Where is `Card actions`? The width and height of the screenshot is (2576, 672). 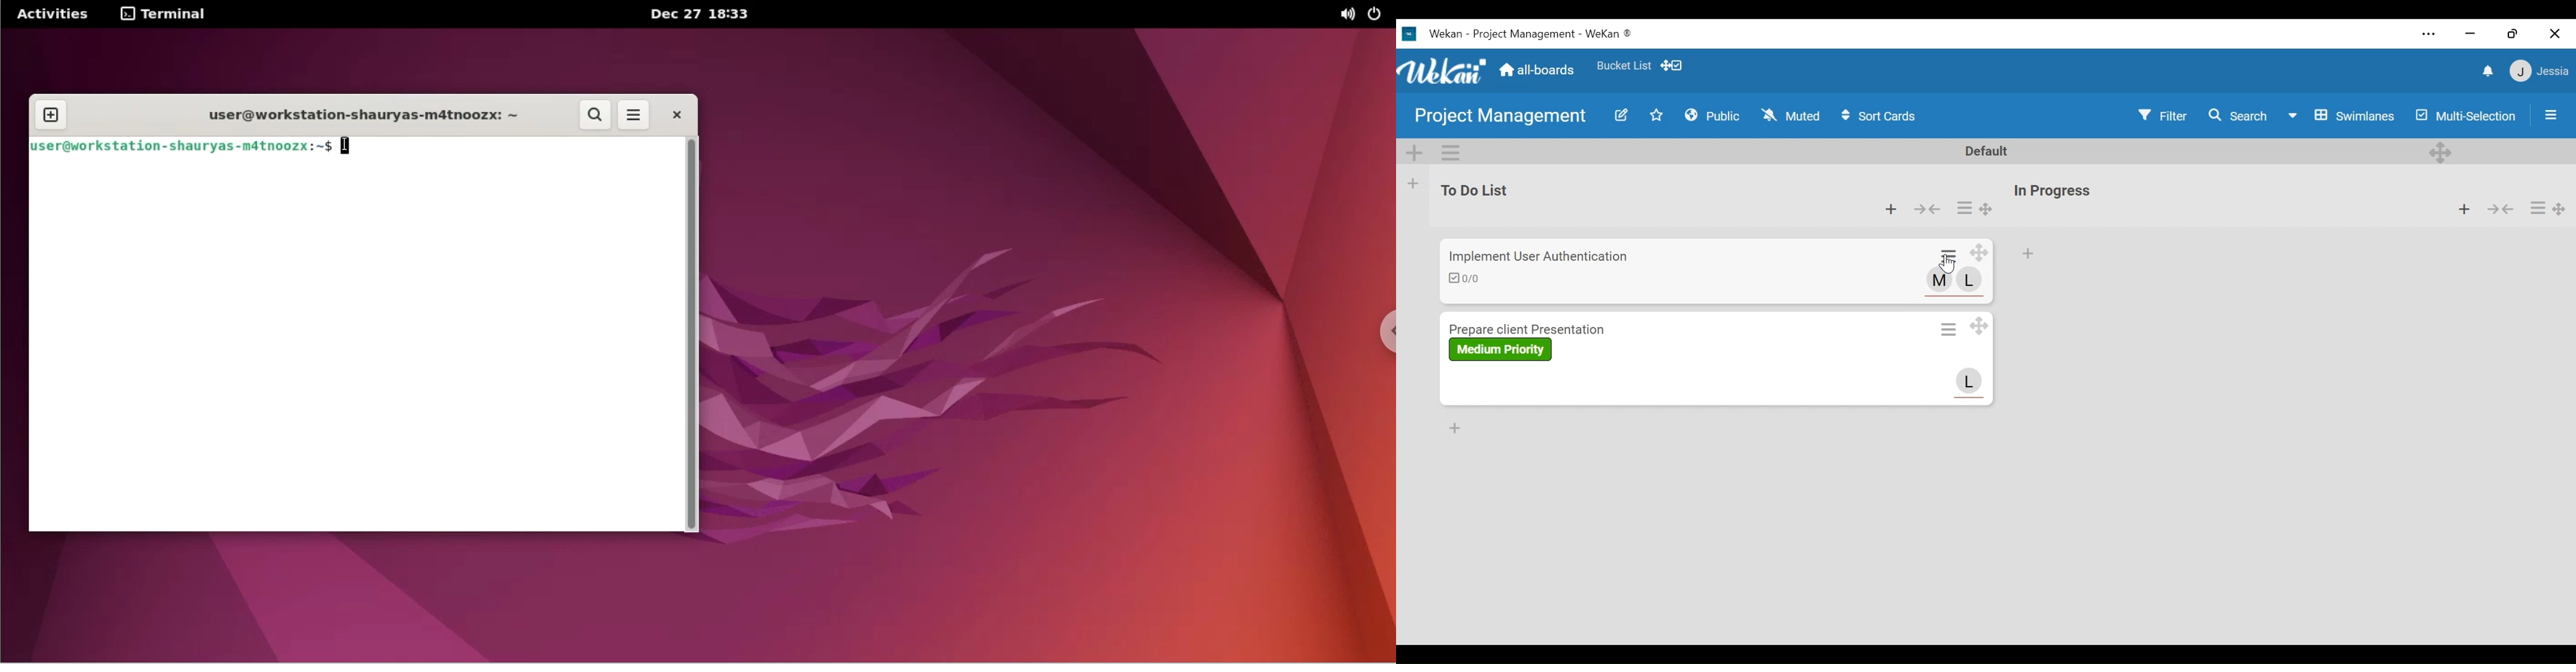
Card actions is located at coordinates (1963, 208).